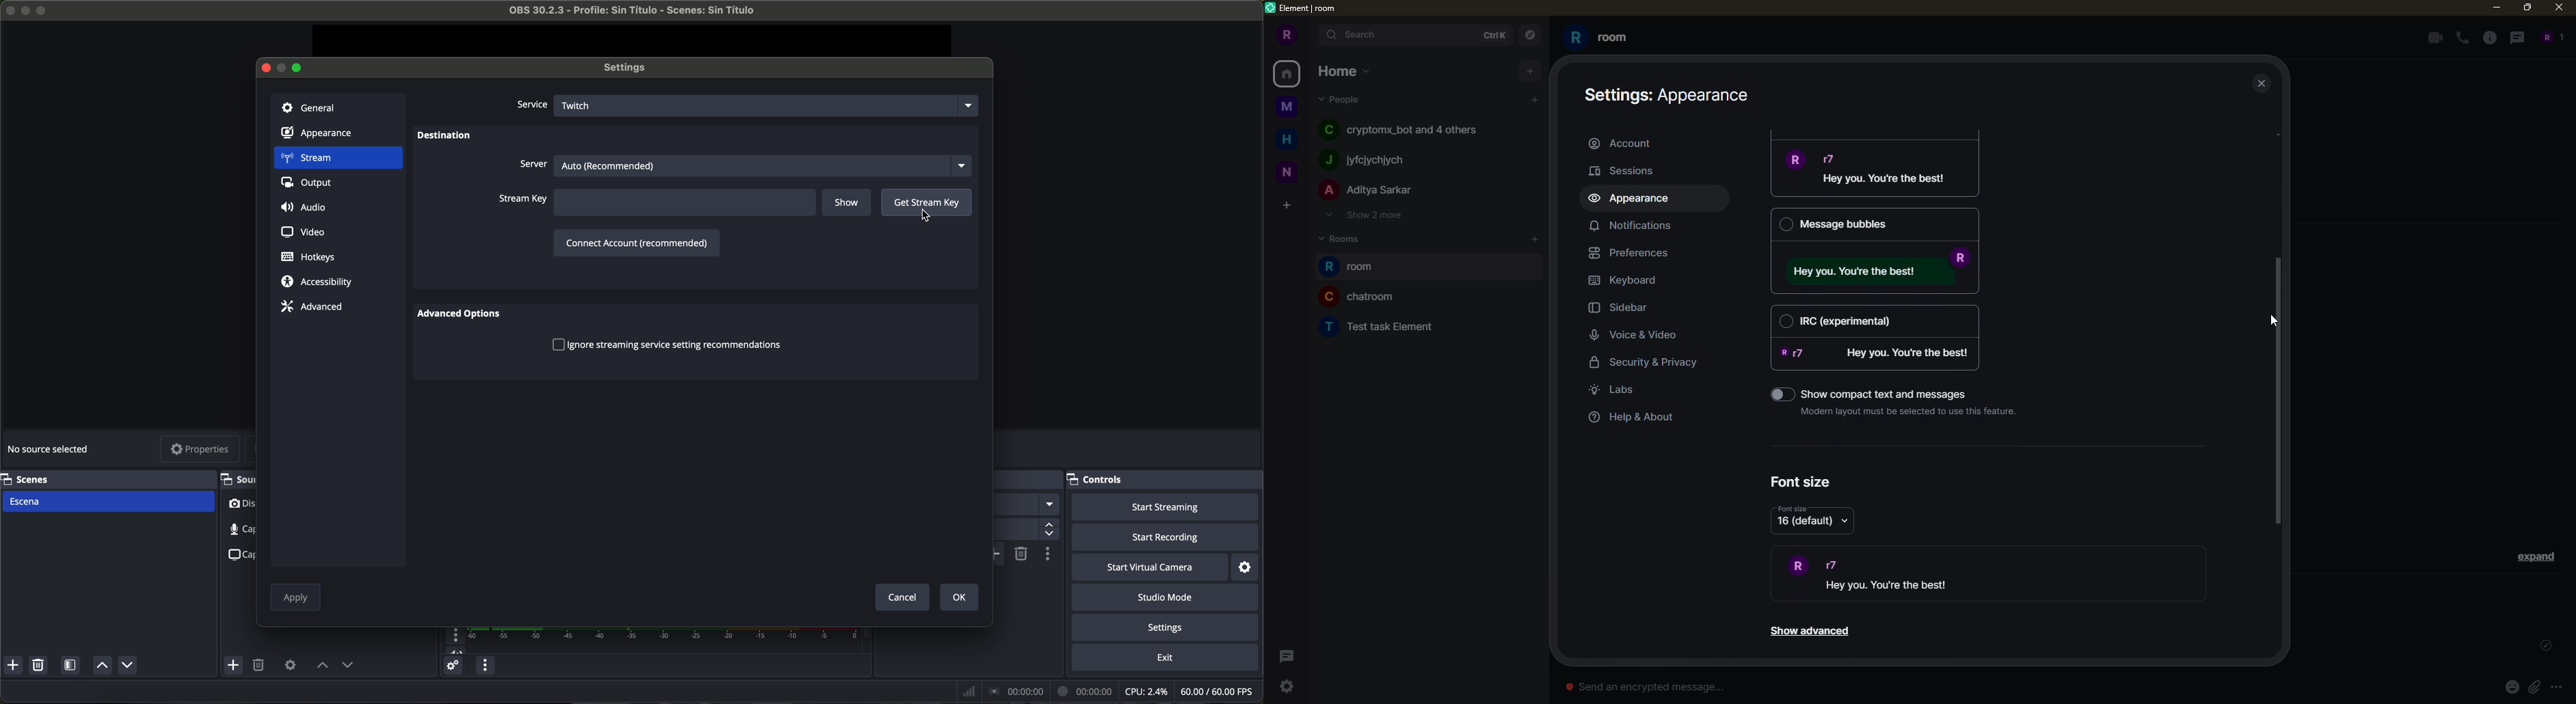  Describe the element at coordinates (1630, 225) in the screenshot. I see `notifications` at that location.